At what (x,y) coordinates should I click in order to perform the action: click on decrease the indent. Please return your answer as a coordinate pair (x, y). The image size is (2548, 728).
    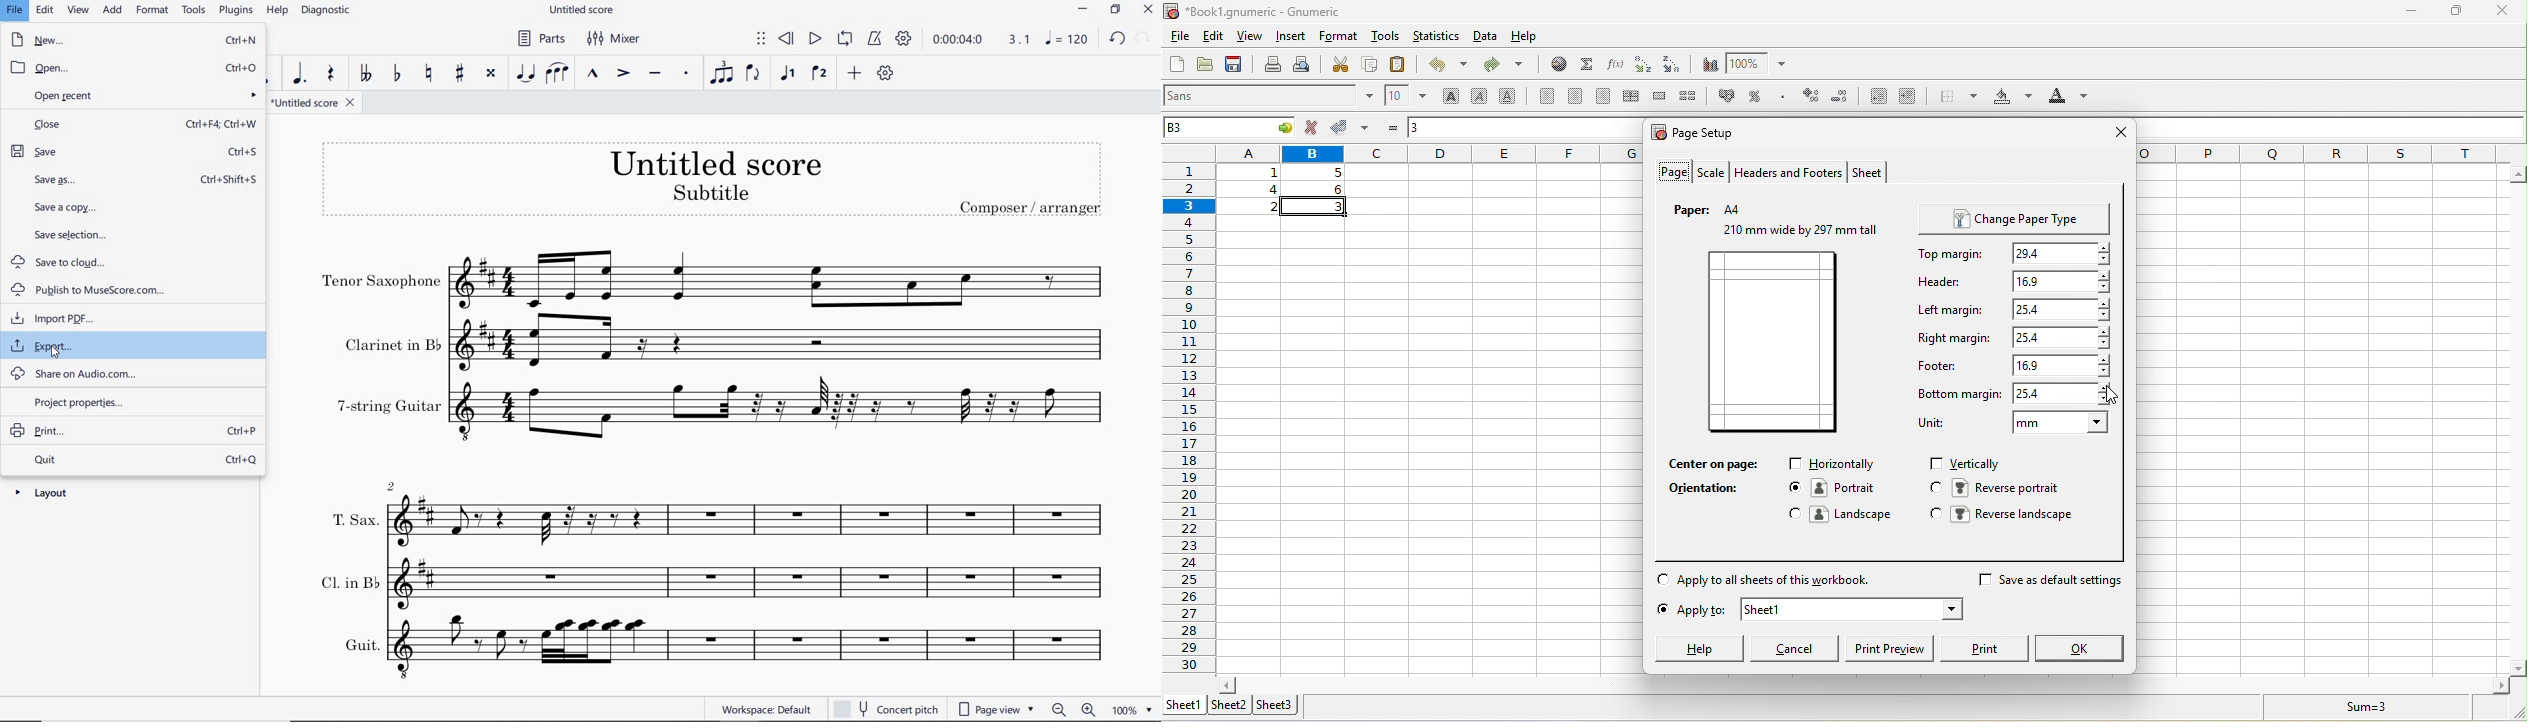
    Looking at the image, I should click on (1874, 97).